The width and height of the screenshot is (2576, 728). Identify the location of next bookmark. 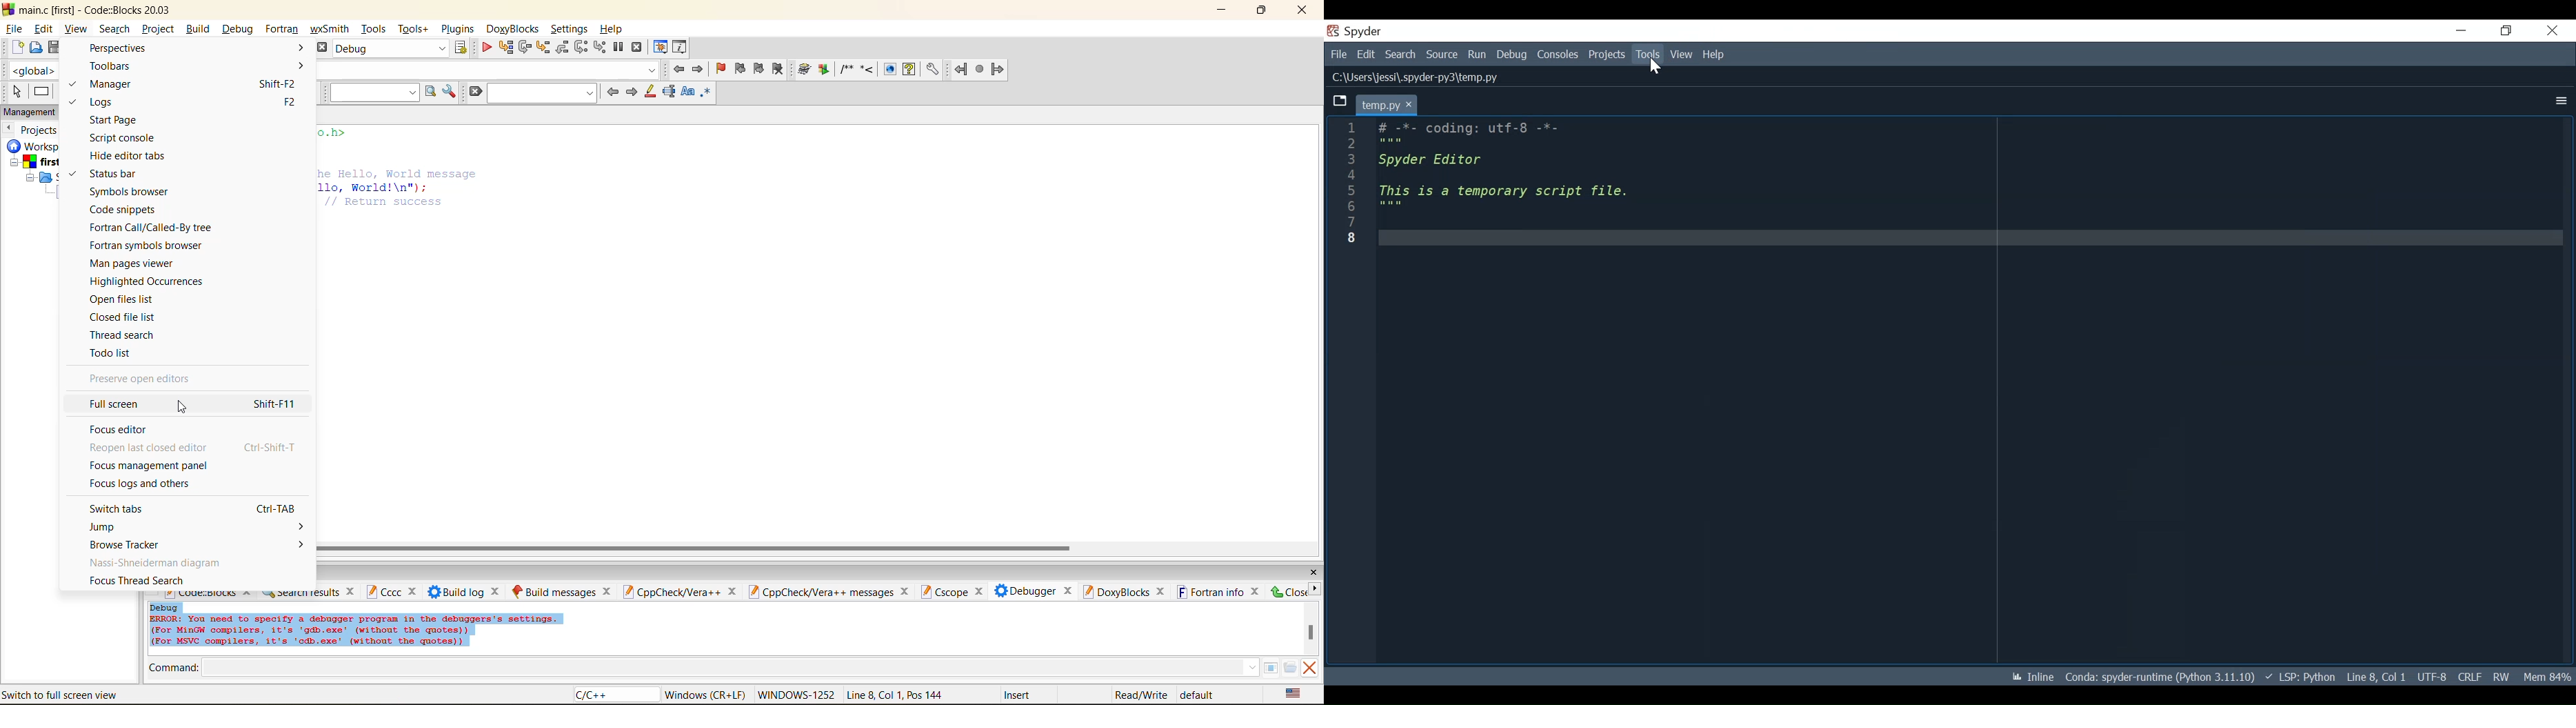
(760, 69).